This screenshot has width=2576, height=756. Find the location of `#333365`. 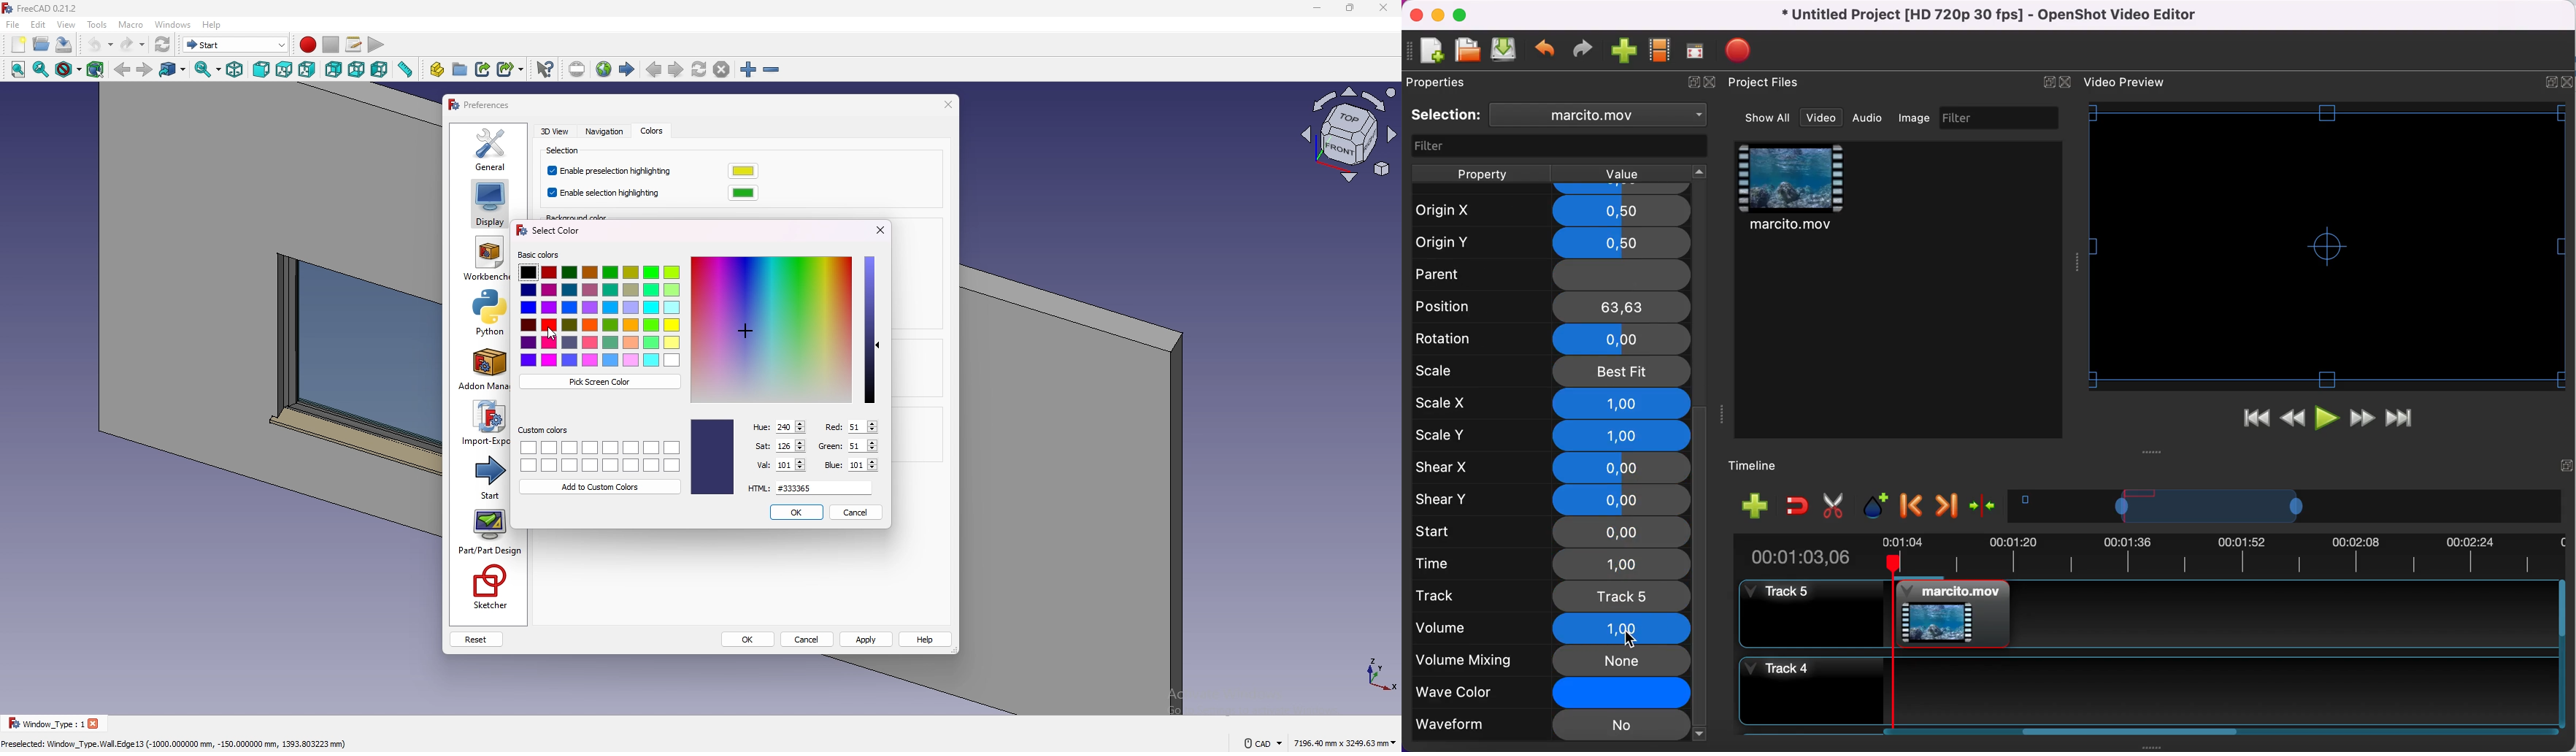

#333365 is located at coordinates (823, 488).